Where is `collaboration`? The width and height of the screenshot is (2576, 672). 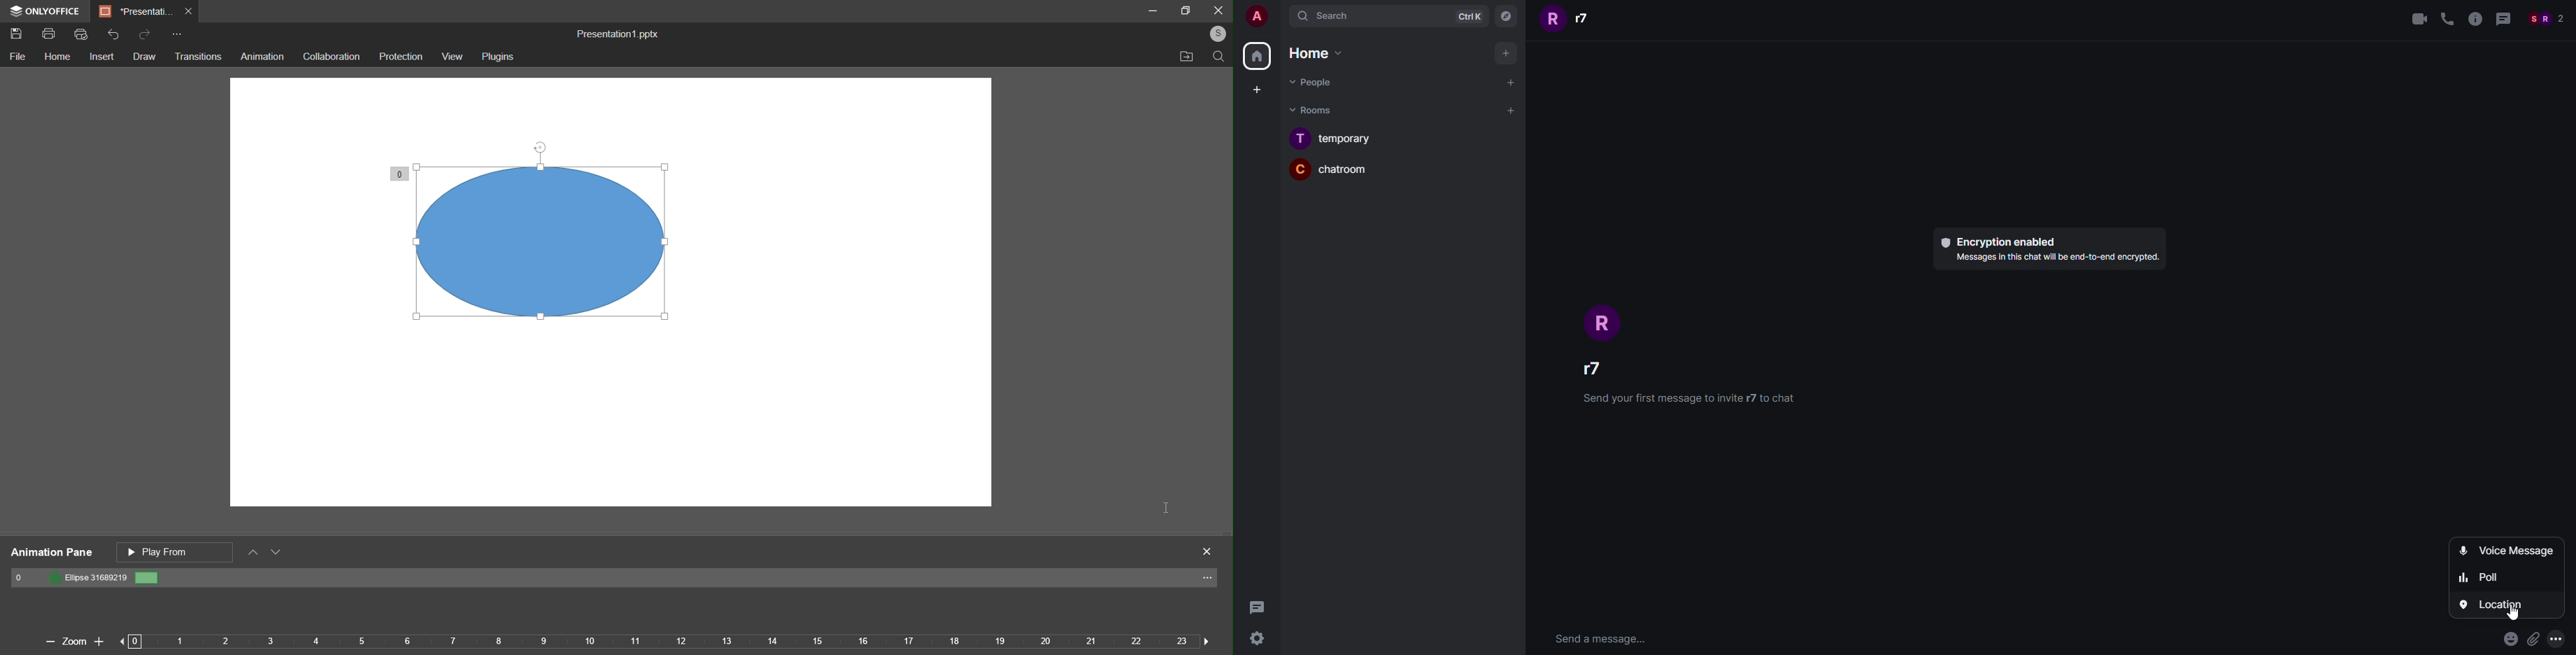
collaboration is located at coordinates (330, 55).